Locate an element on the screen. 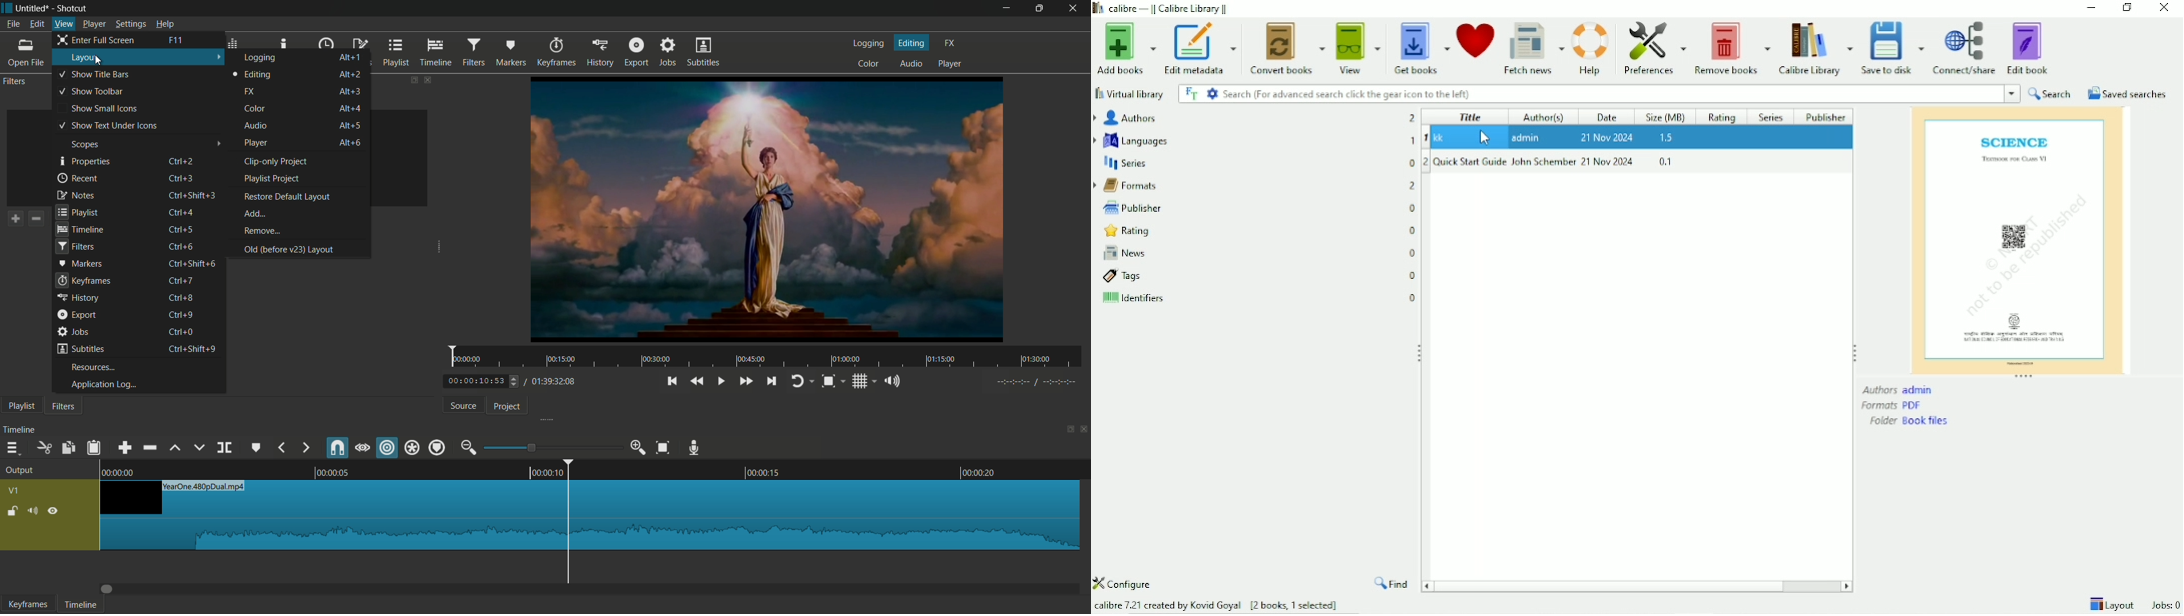  restore default layout is located at coordinates (286, 196).